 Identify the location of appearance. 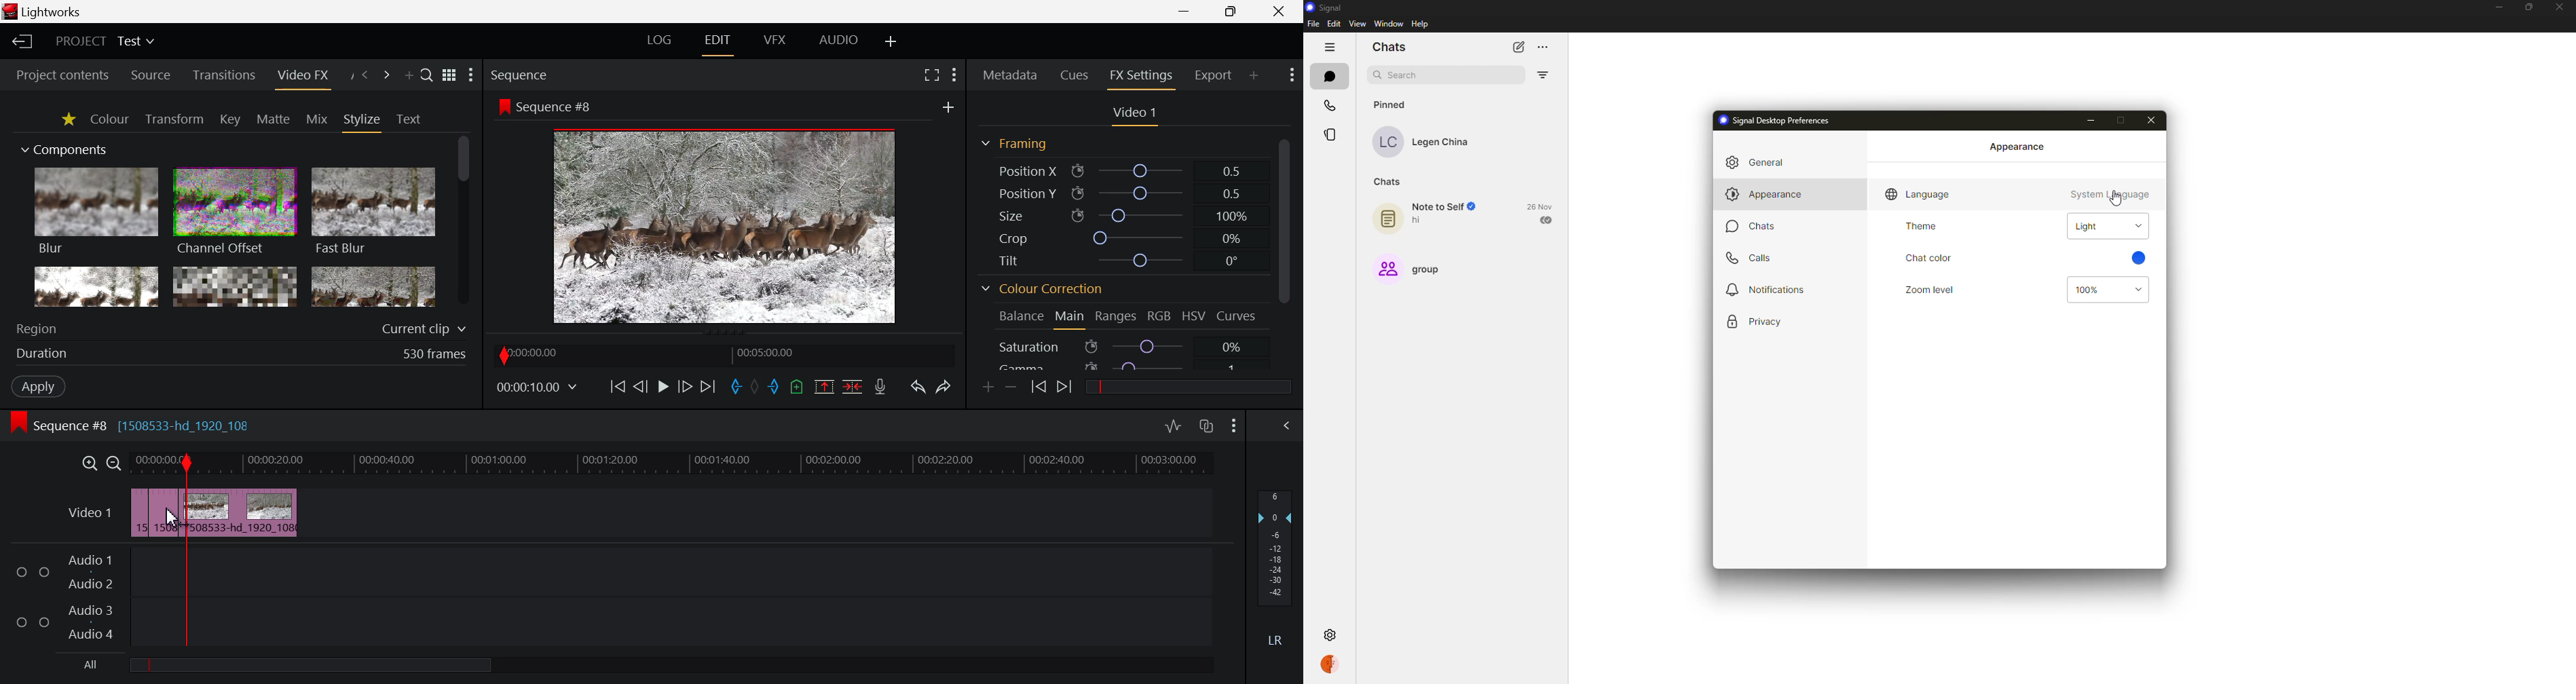
(1765, 194).